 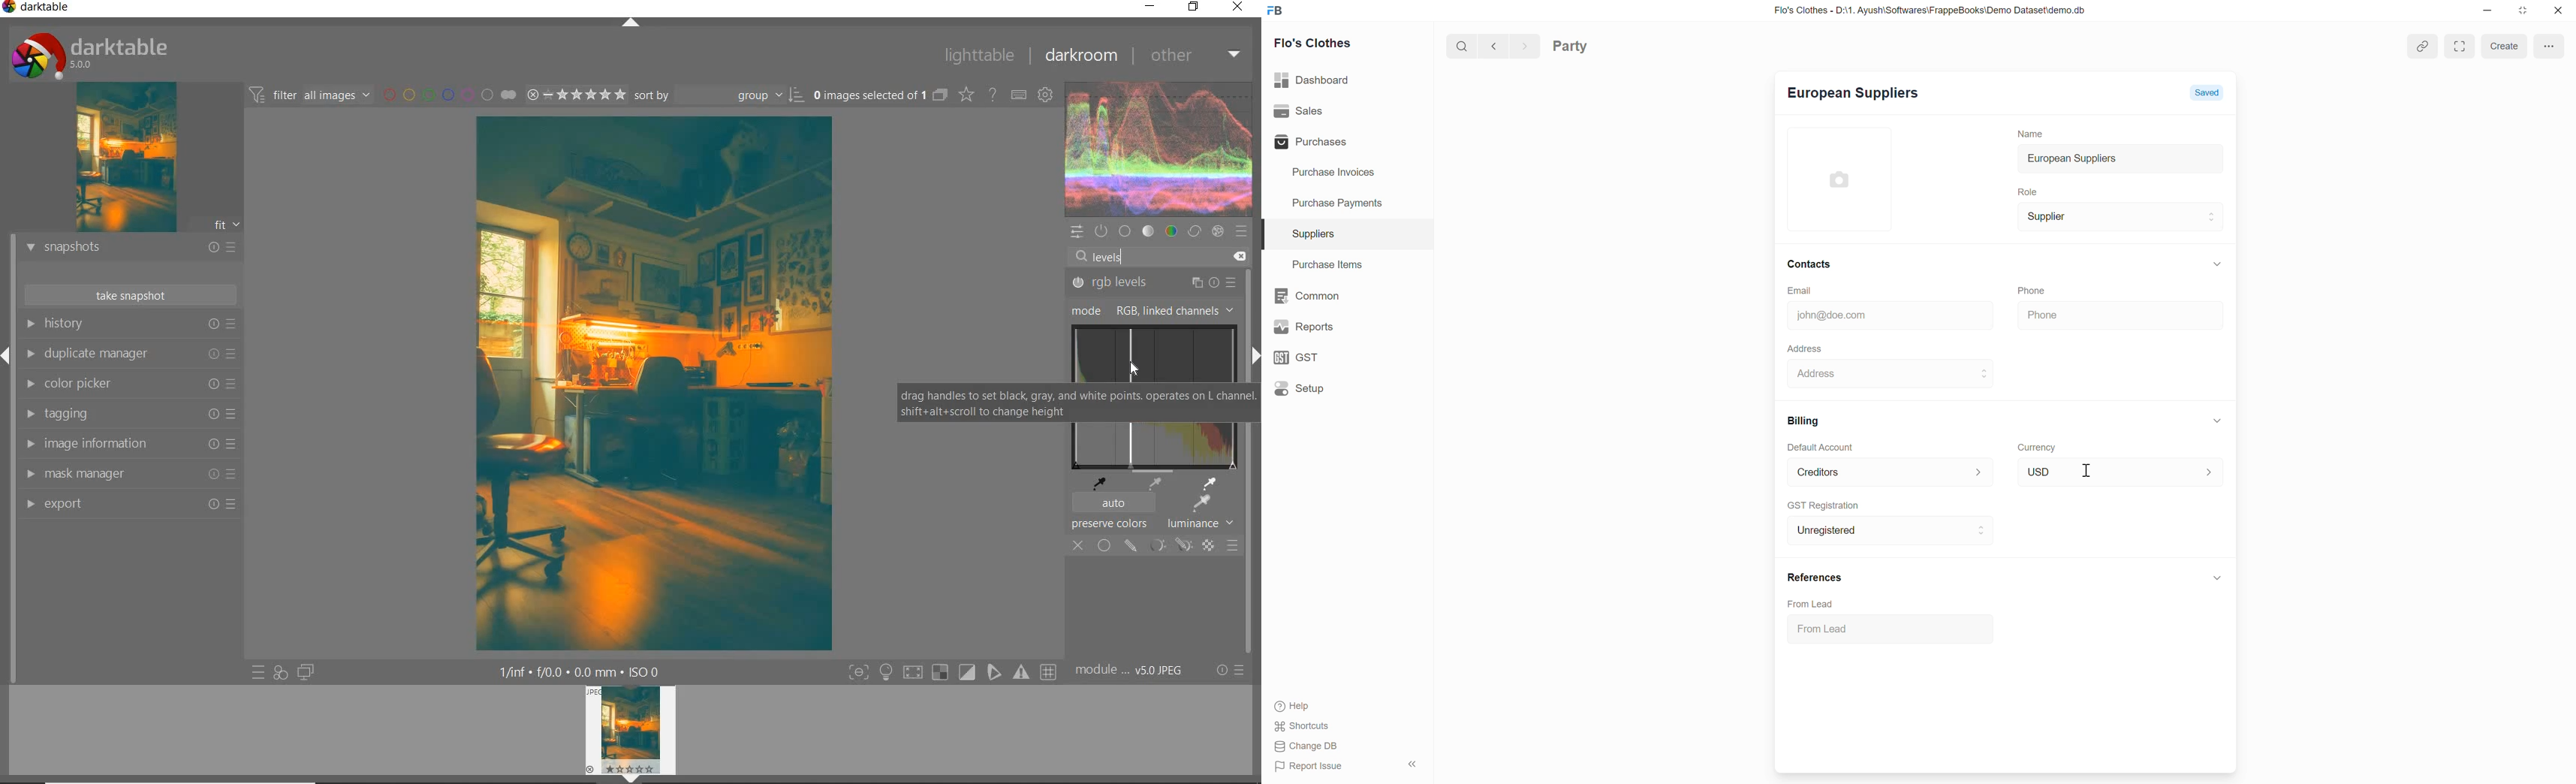 What do you see at coordinates (1324, 264) in the screenshot?
I see `Purchase Items` at bounding box center [1324, 264].